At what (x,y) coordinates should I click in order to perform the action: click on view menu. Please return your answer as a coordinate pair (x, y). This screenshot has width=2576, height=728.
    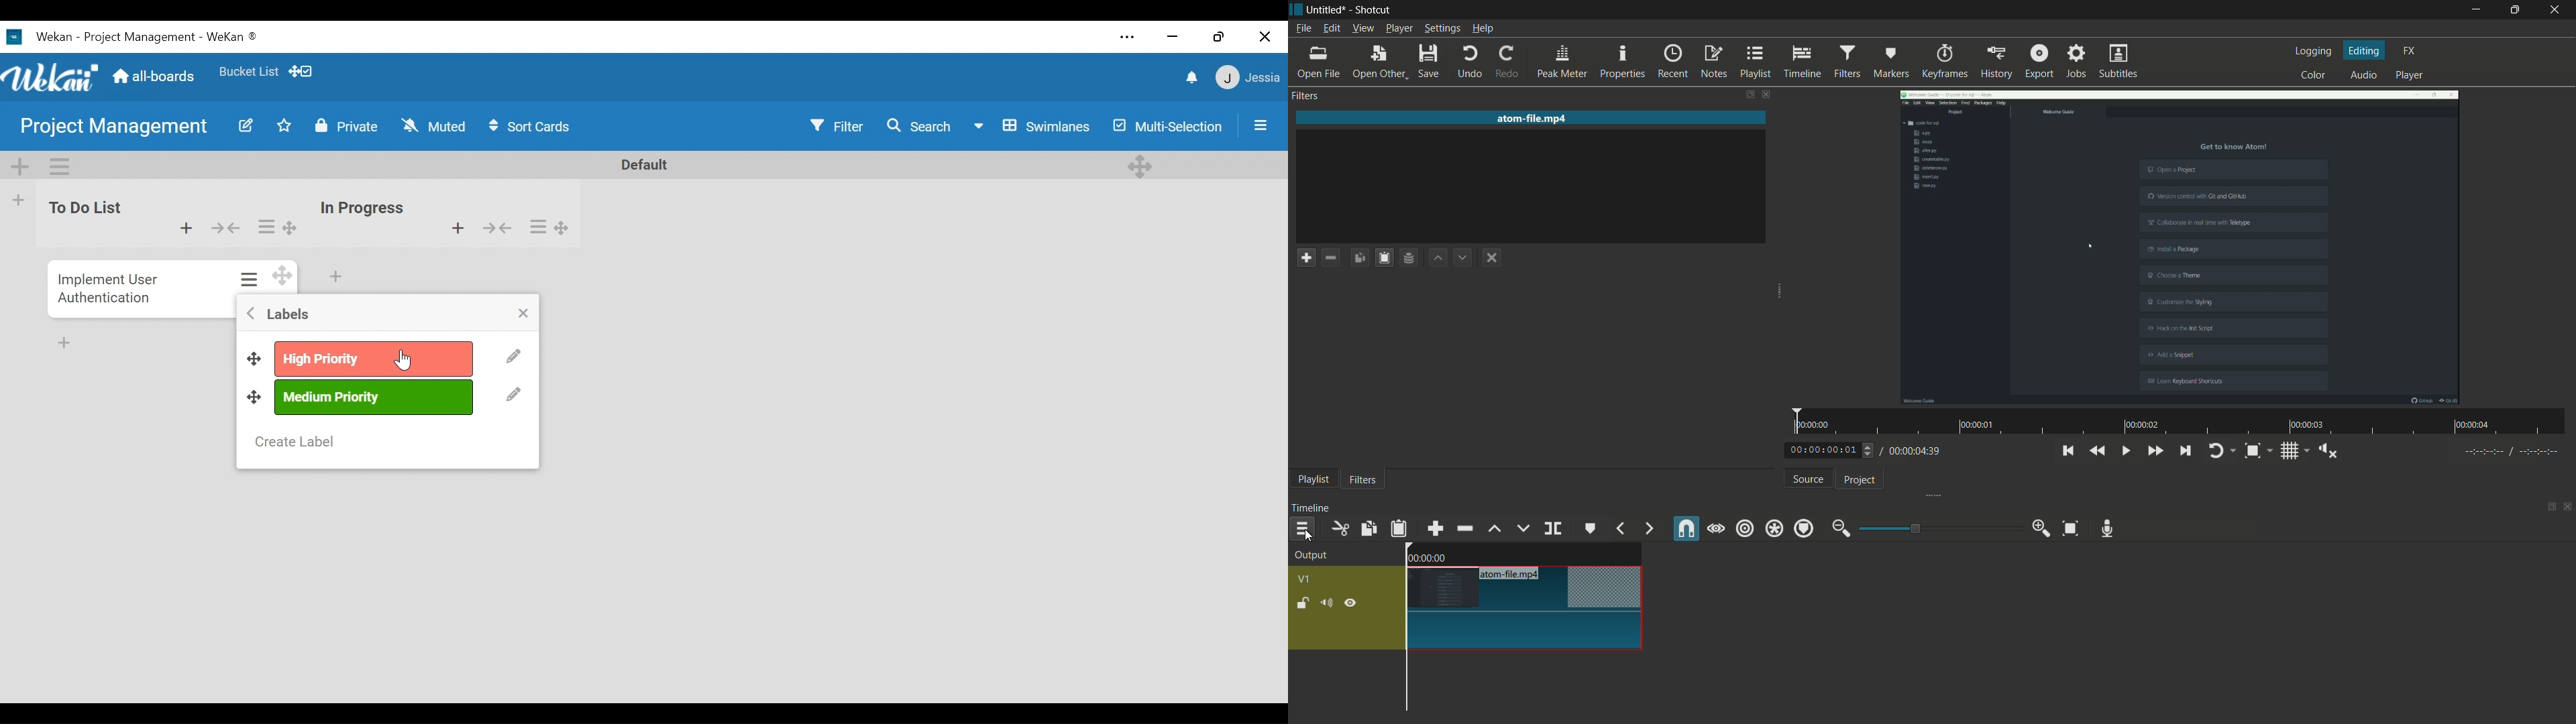
    Looking at the image, I should click on (1364, 28).